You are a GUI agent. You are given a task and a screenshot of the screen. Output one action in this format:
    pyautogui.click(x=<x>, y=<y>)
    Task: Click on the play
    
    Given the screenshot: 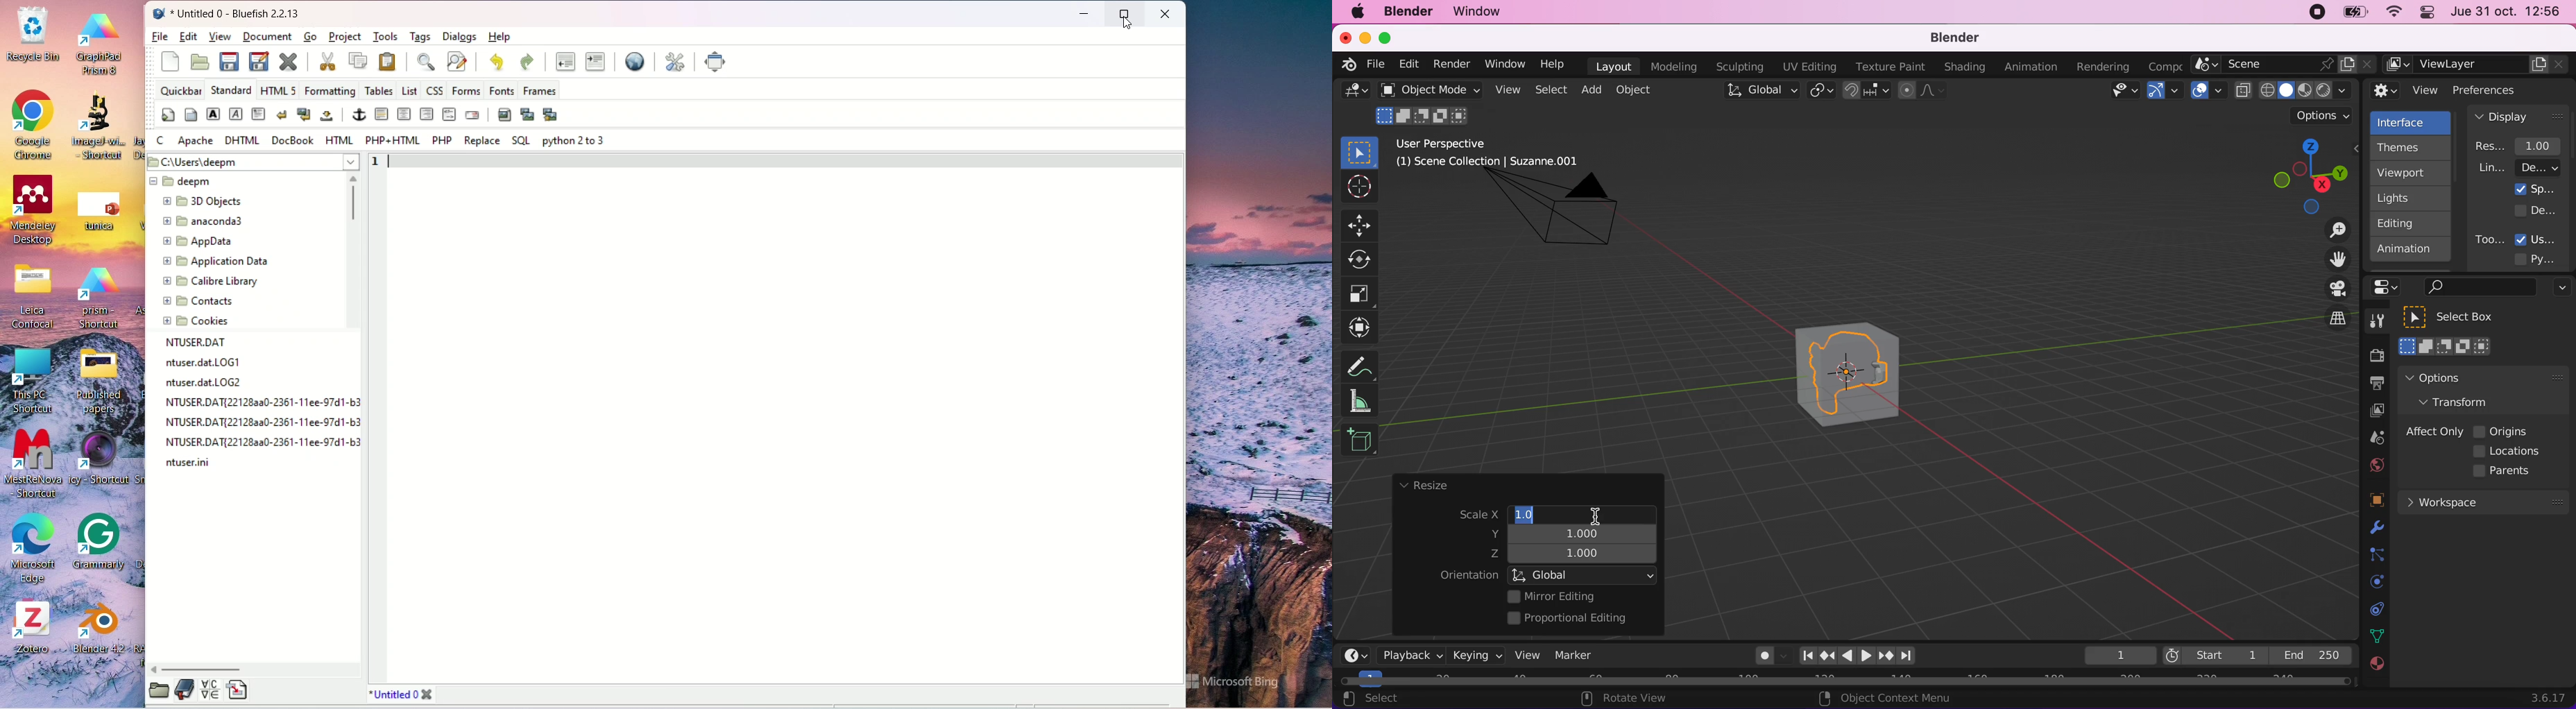 What is the action you would take?
    pyautogui.click(x=1858, y=656)
    